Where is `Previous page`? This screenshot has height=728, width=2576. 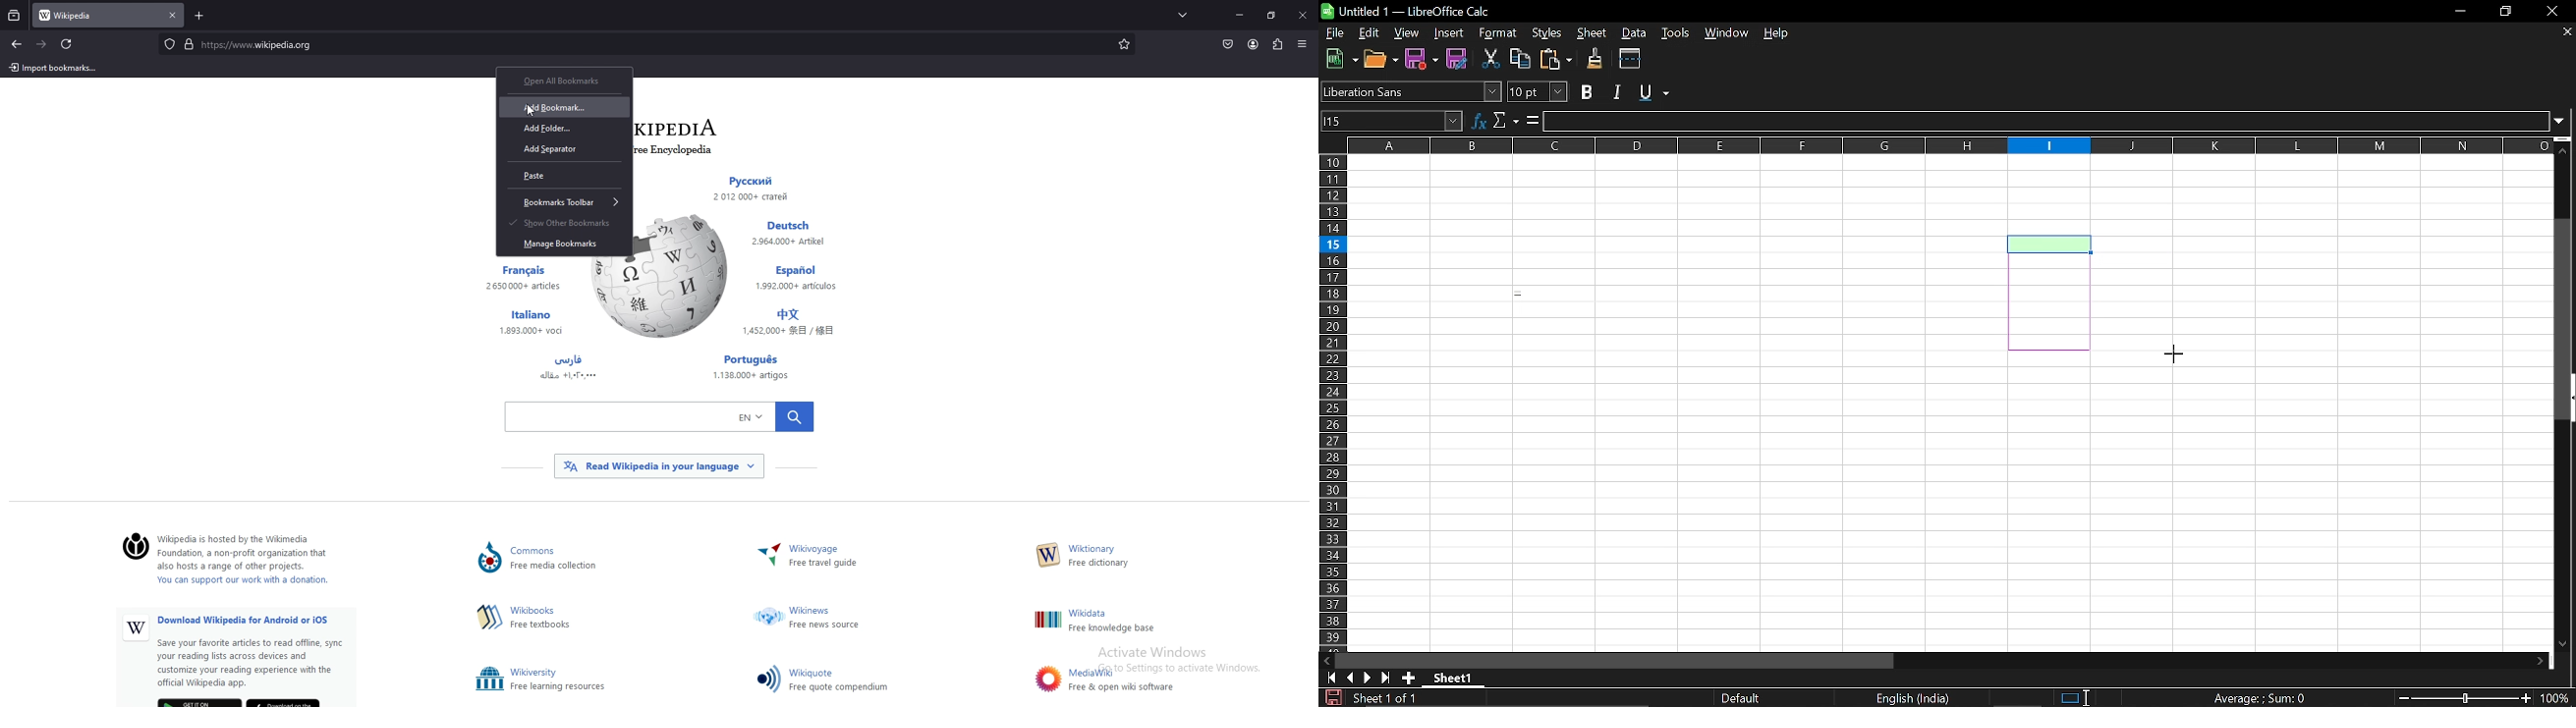
Previous page is located at coordinates (1352, 678).